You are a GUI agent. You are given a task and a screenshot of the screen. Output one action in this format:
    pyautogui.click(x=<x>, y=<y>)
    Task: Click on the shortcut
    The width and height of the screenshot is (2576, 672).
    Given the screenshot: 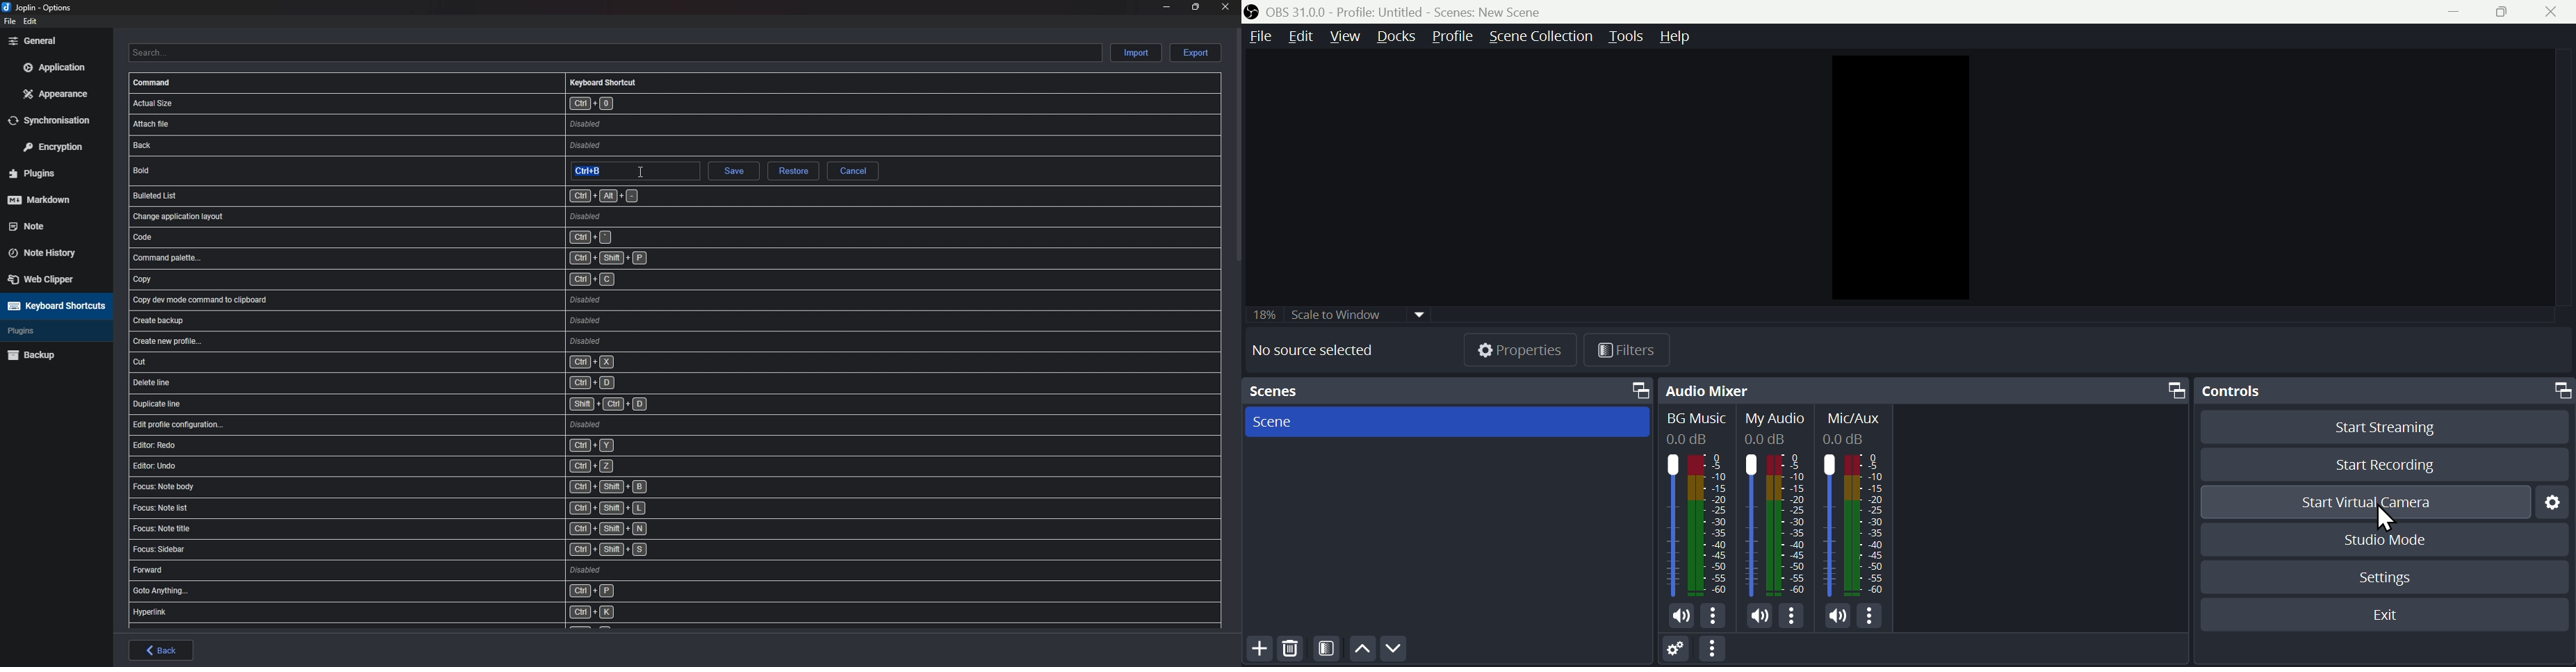 What is the action you would take?
    pyautogui.click(x=429, y=487)
    